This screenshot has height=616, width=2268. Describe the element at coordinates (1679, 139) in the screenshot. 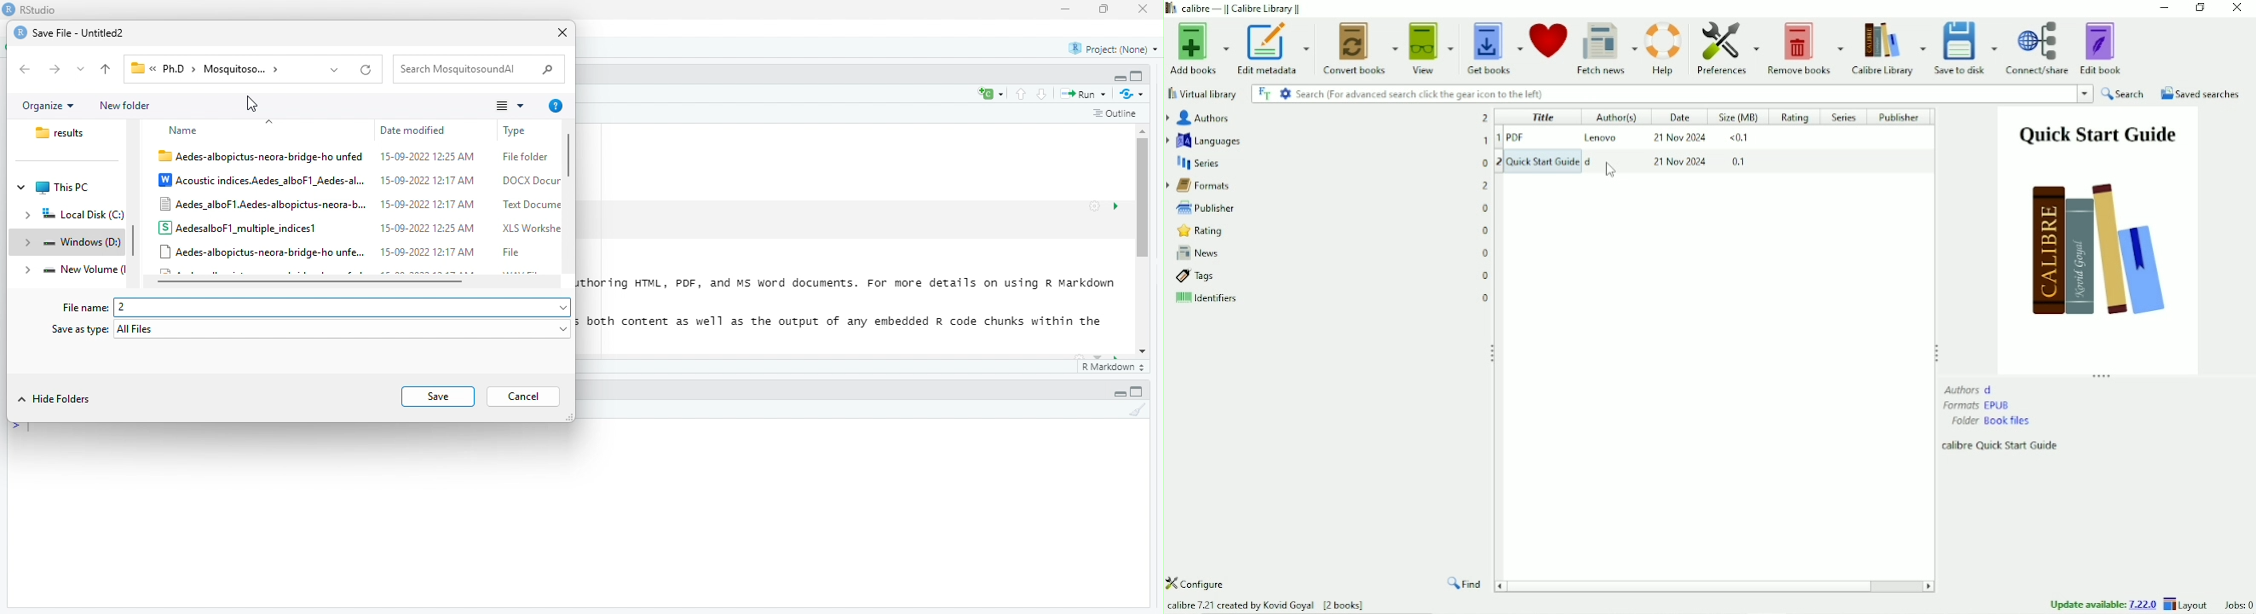

I see `21 Nov 2024` at that location.